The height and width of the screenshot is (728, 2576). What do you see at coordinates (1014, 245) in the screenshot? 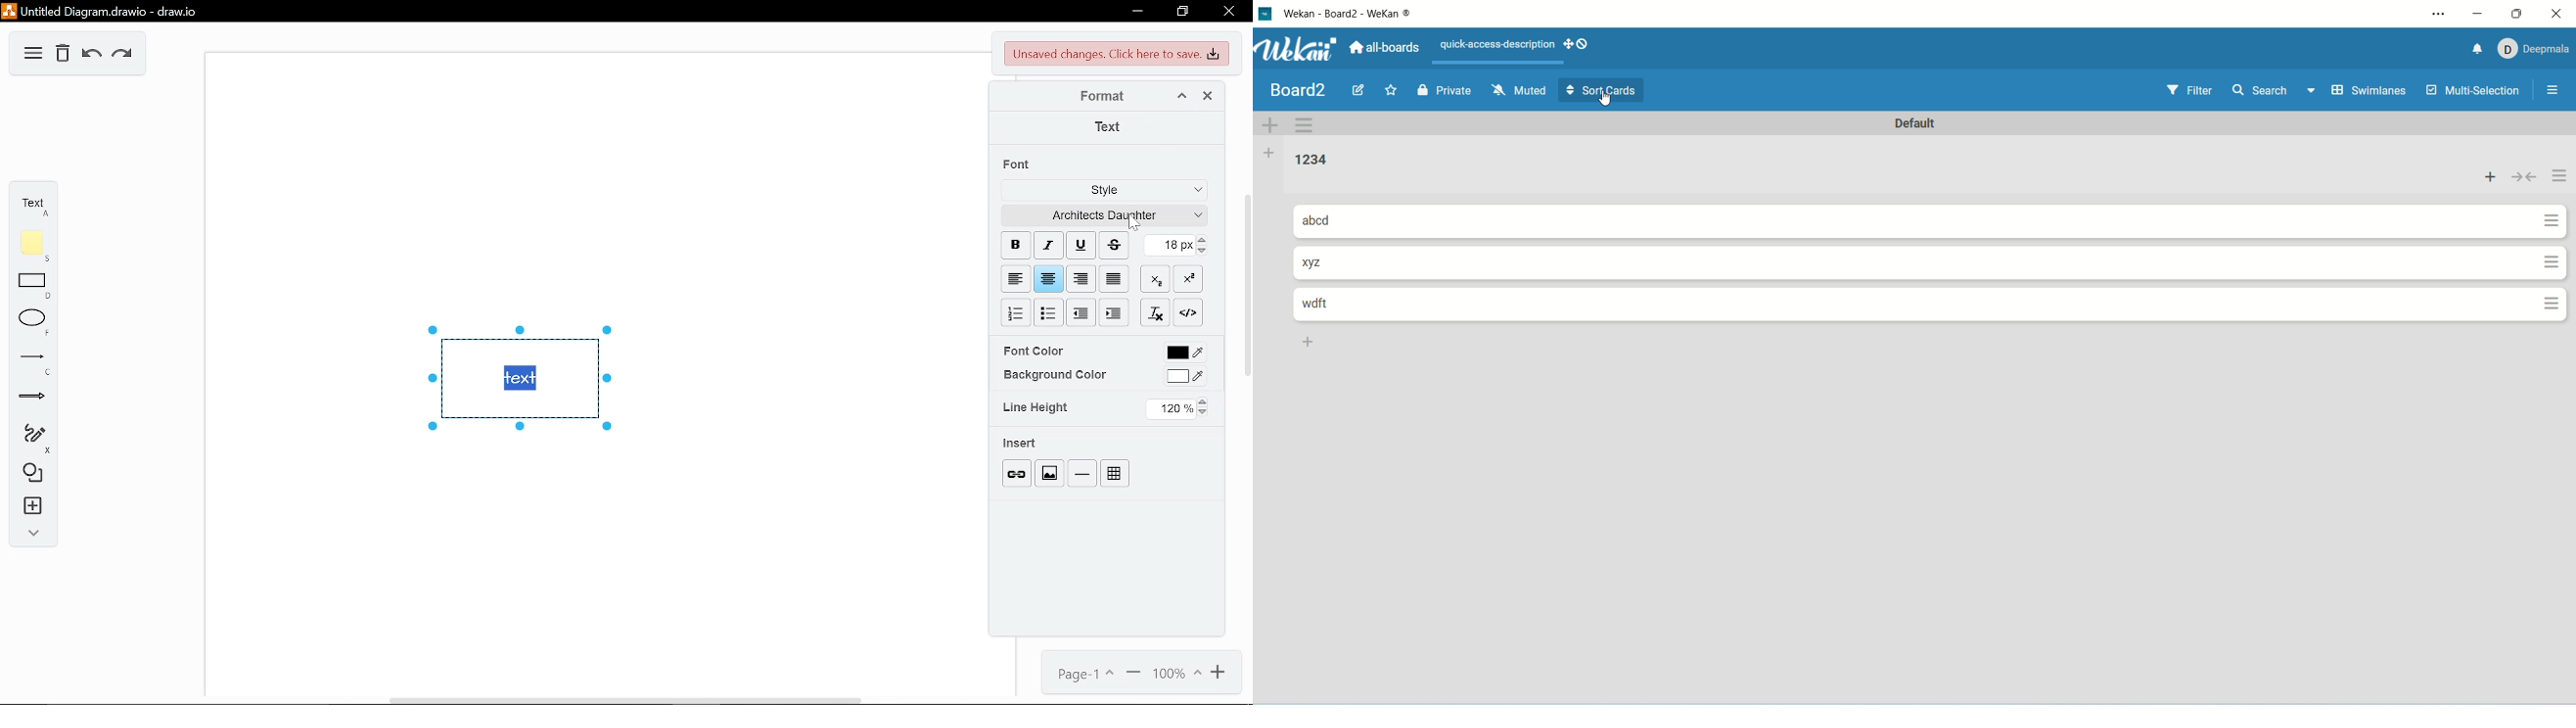
I see `bold` at bounding box center [1014, 245].